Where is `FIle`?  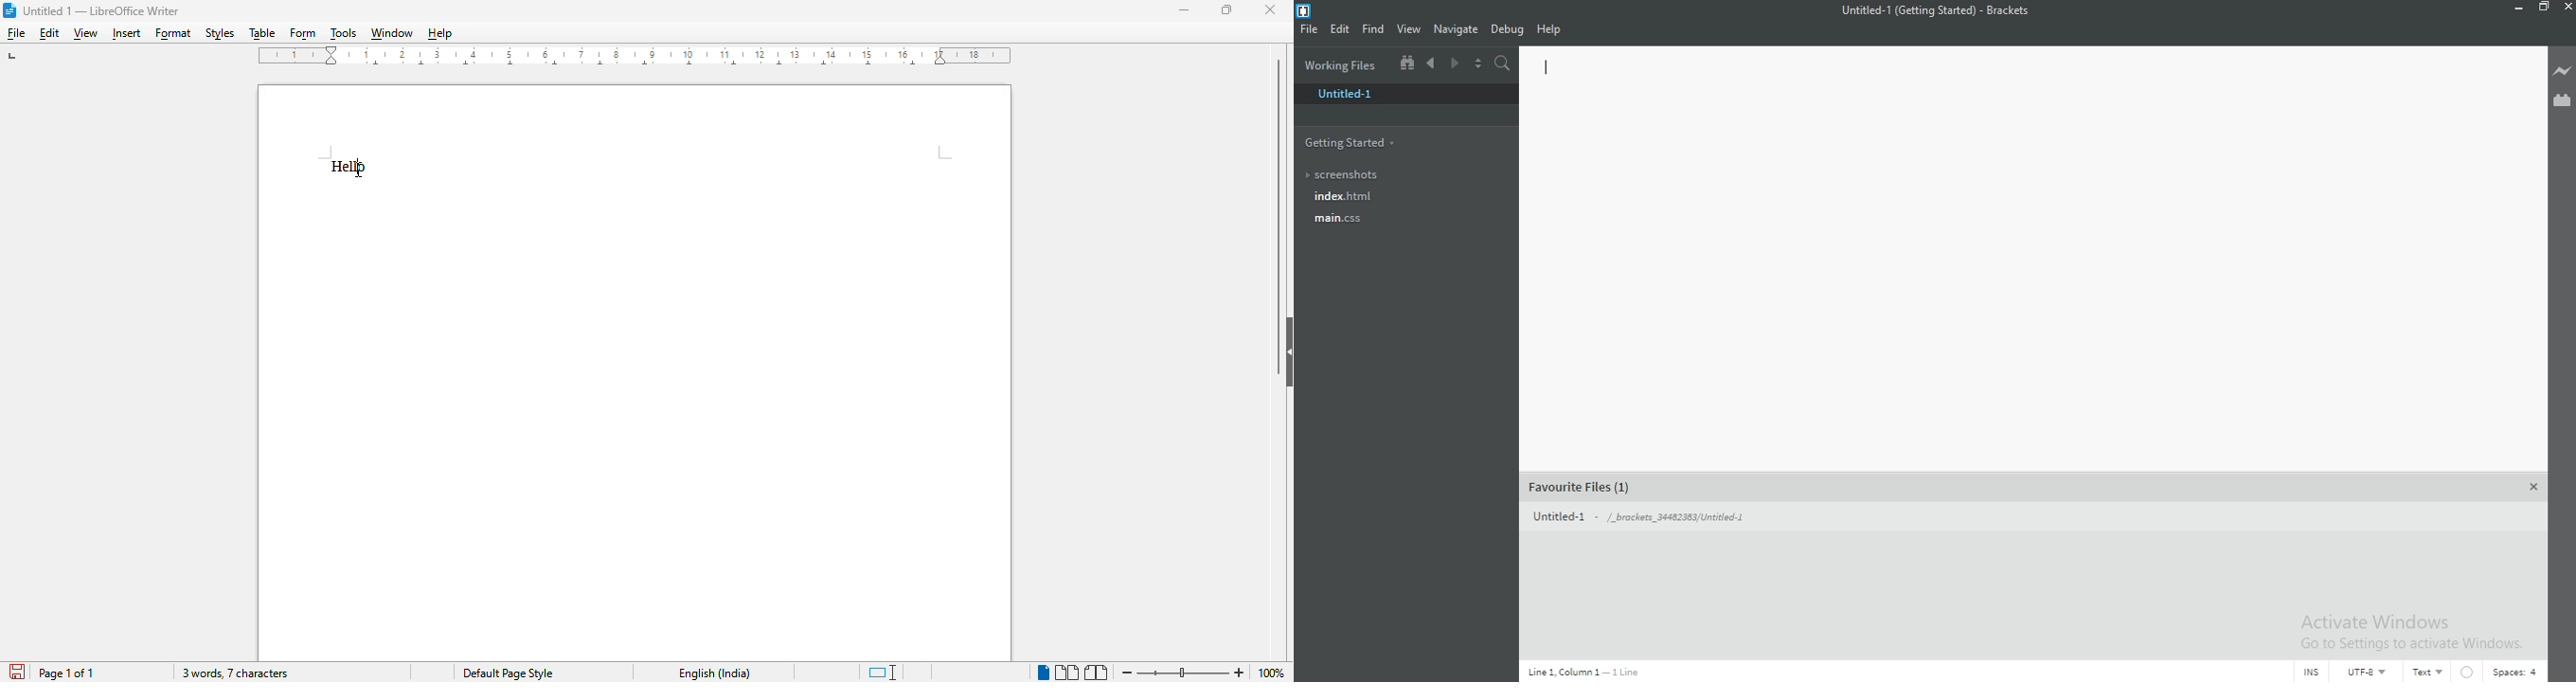
FIle is located at coordinates (1307, 29).